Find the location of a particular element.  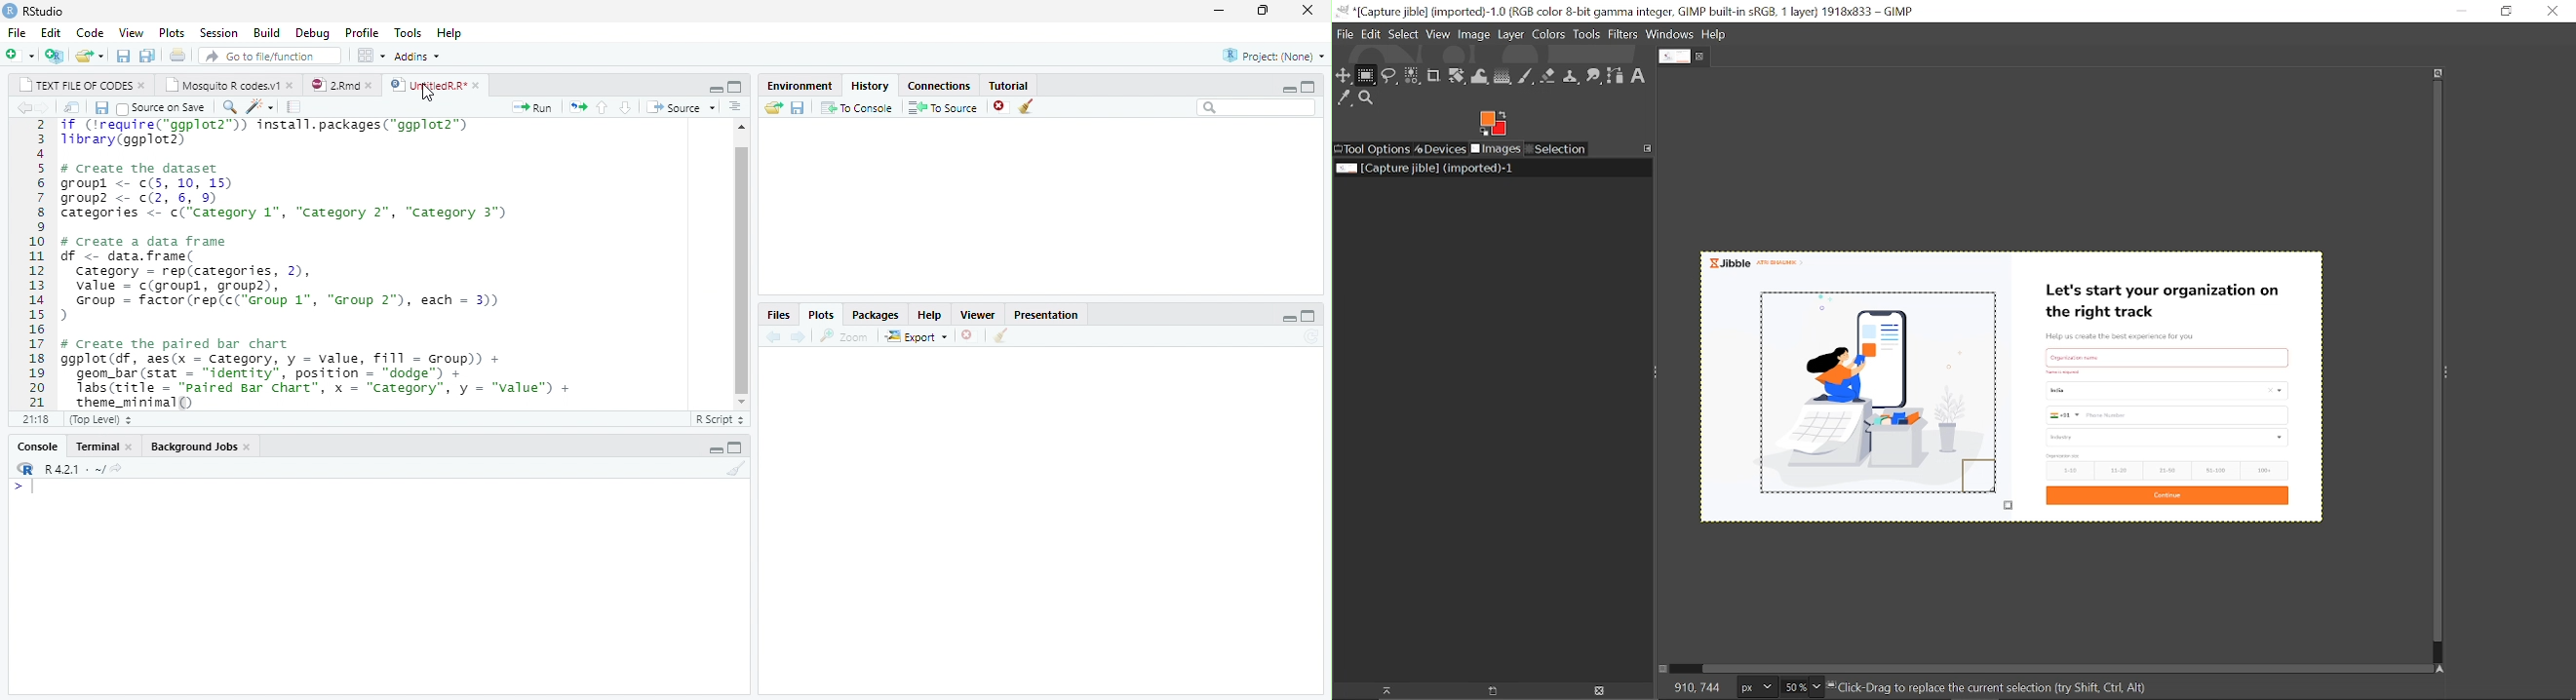

presentation is located at coordinates (1056, 313).